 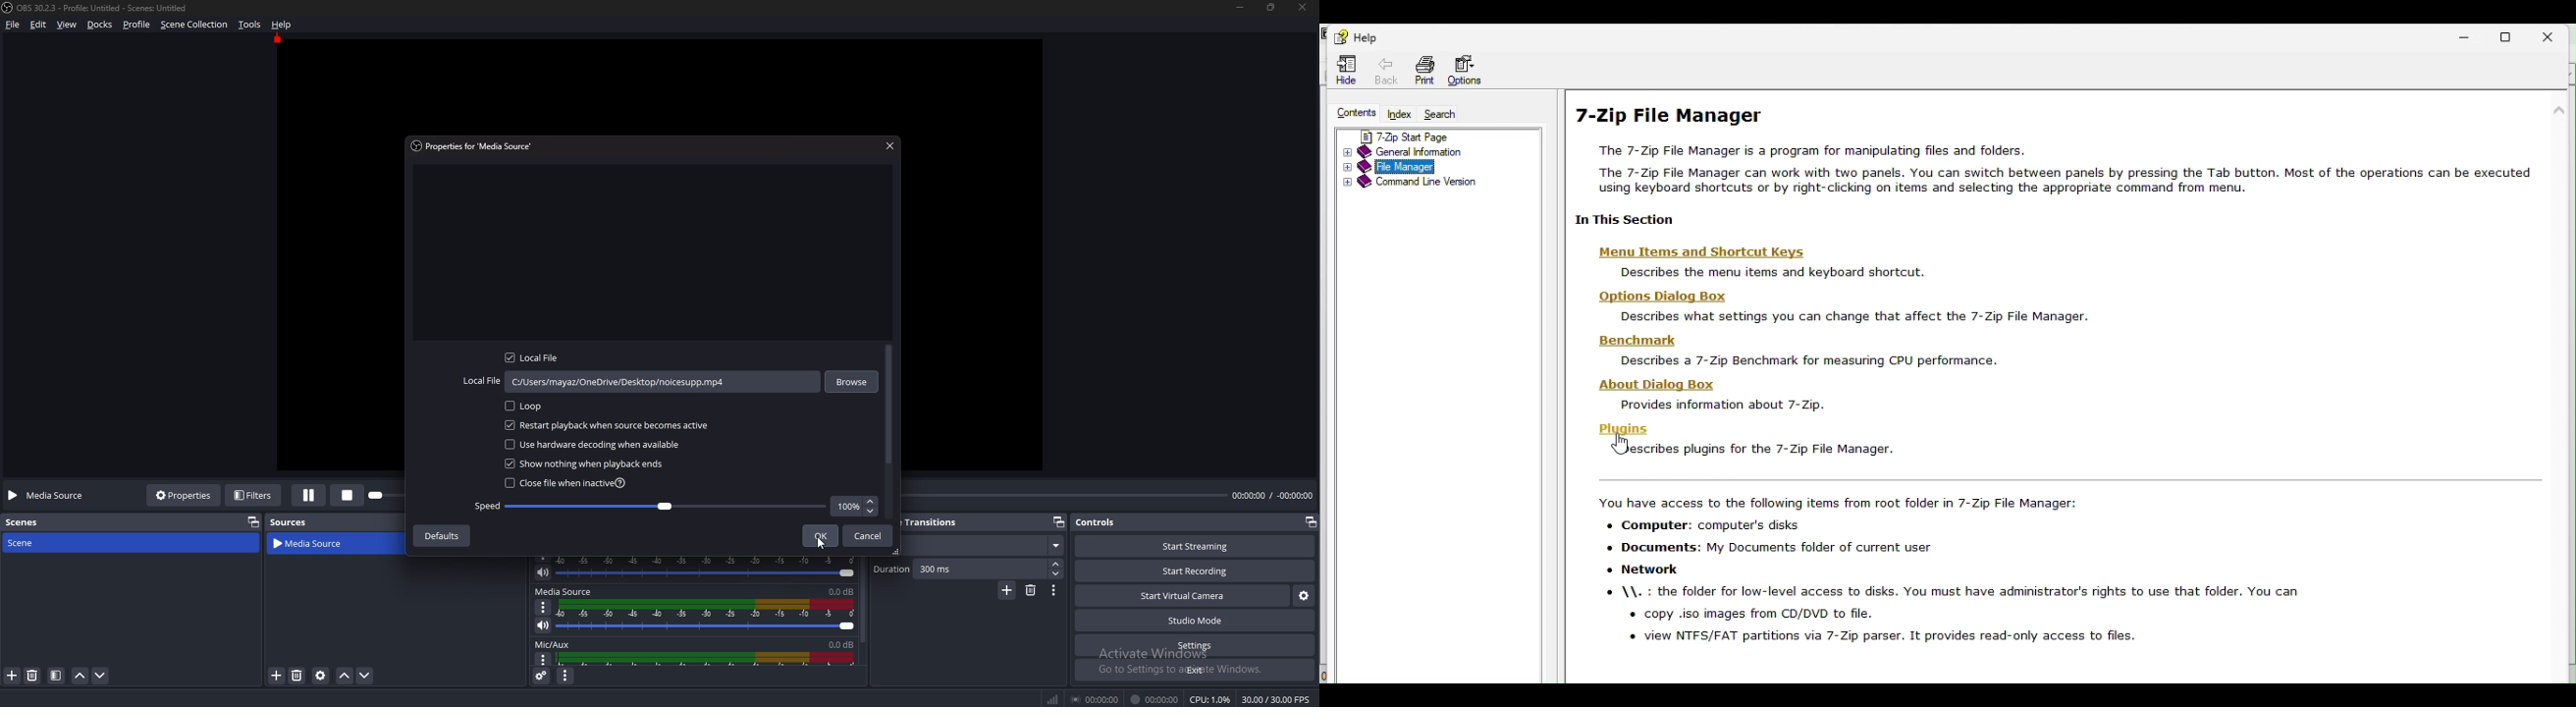 I want to click on  Scene scene, so click(x=30, y=541).